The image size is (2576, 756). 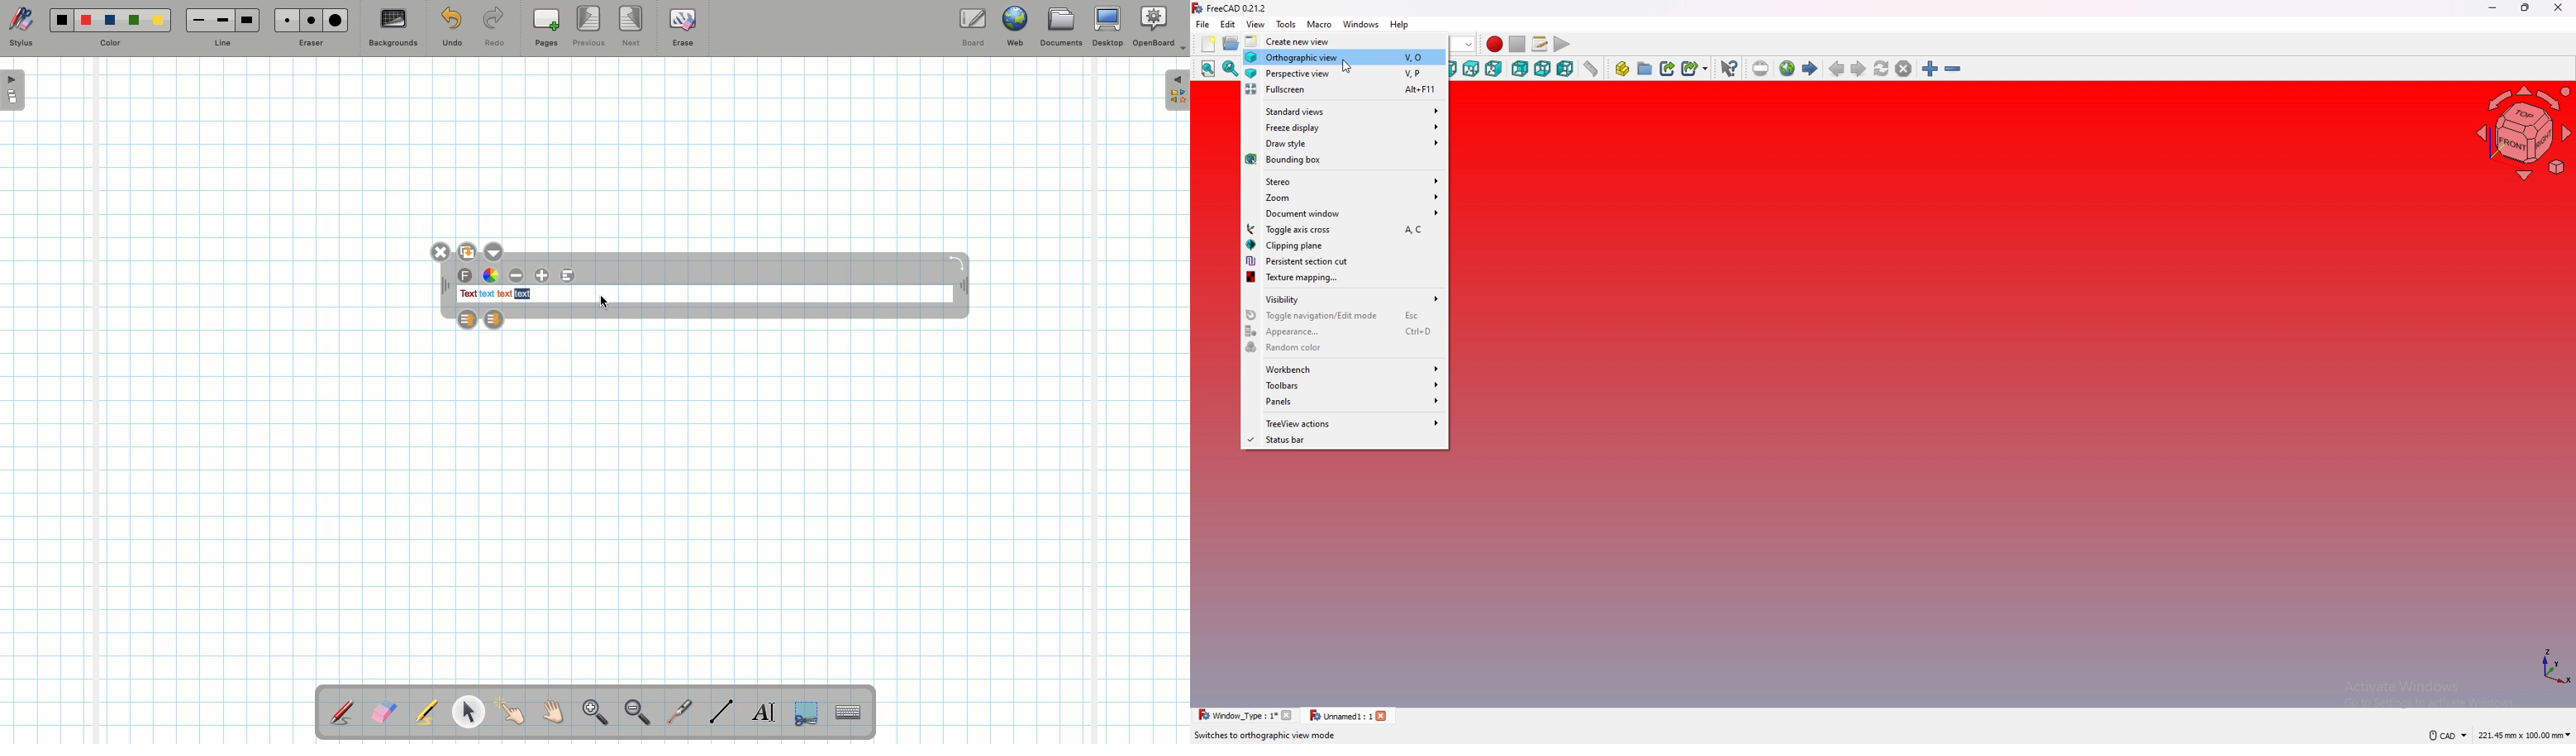 What do you see at coordinates (1232, 68) in the screenshot?
I see `fit selection` at bounding box center [1232, 68].